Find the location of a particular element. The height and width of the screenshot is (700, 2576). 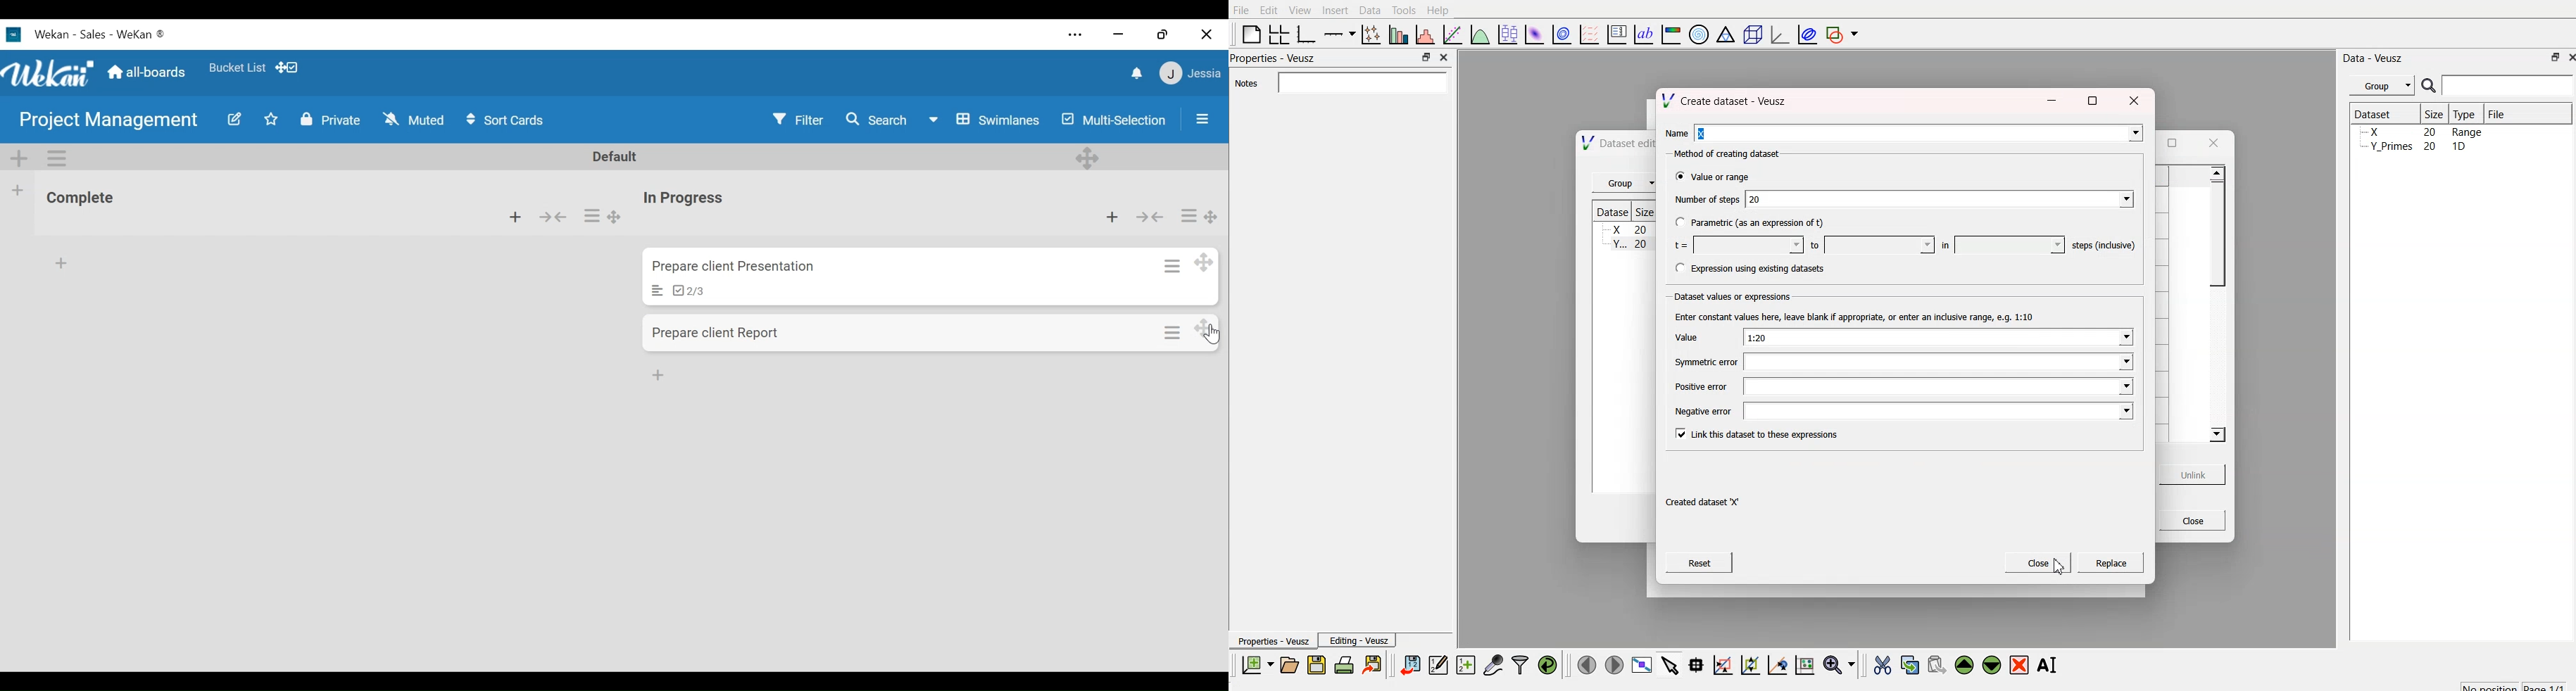

Sidebar is located at coordinates (1201, 115).